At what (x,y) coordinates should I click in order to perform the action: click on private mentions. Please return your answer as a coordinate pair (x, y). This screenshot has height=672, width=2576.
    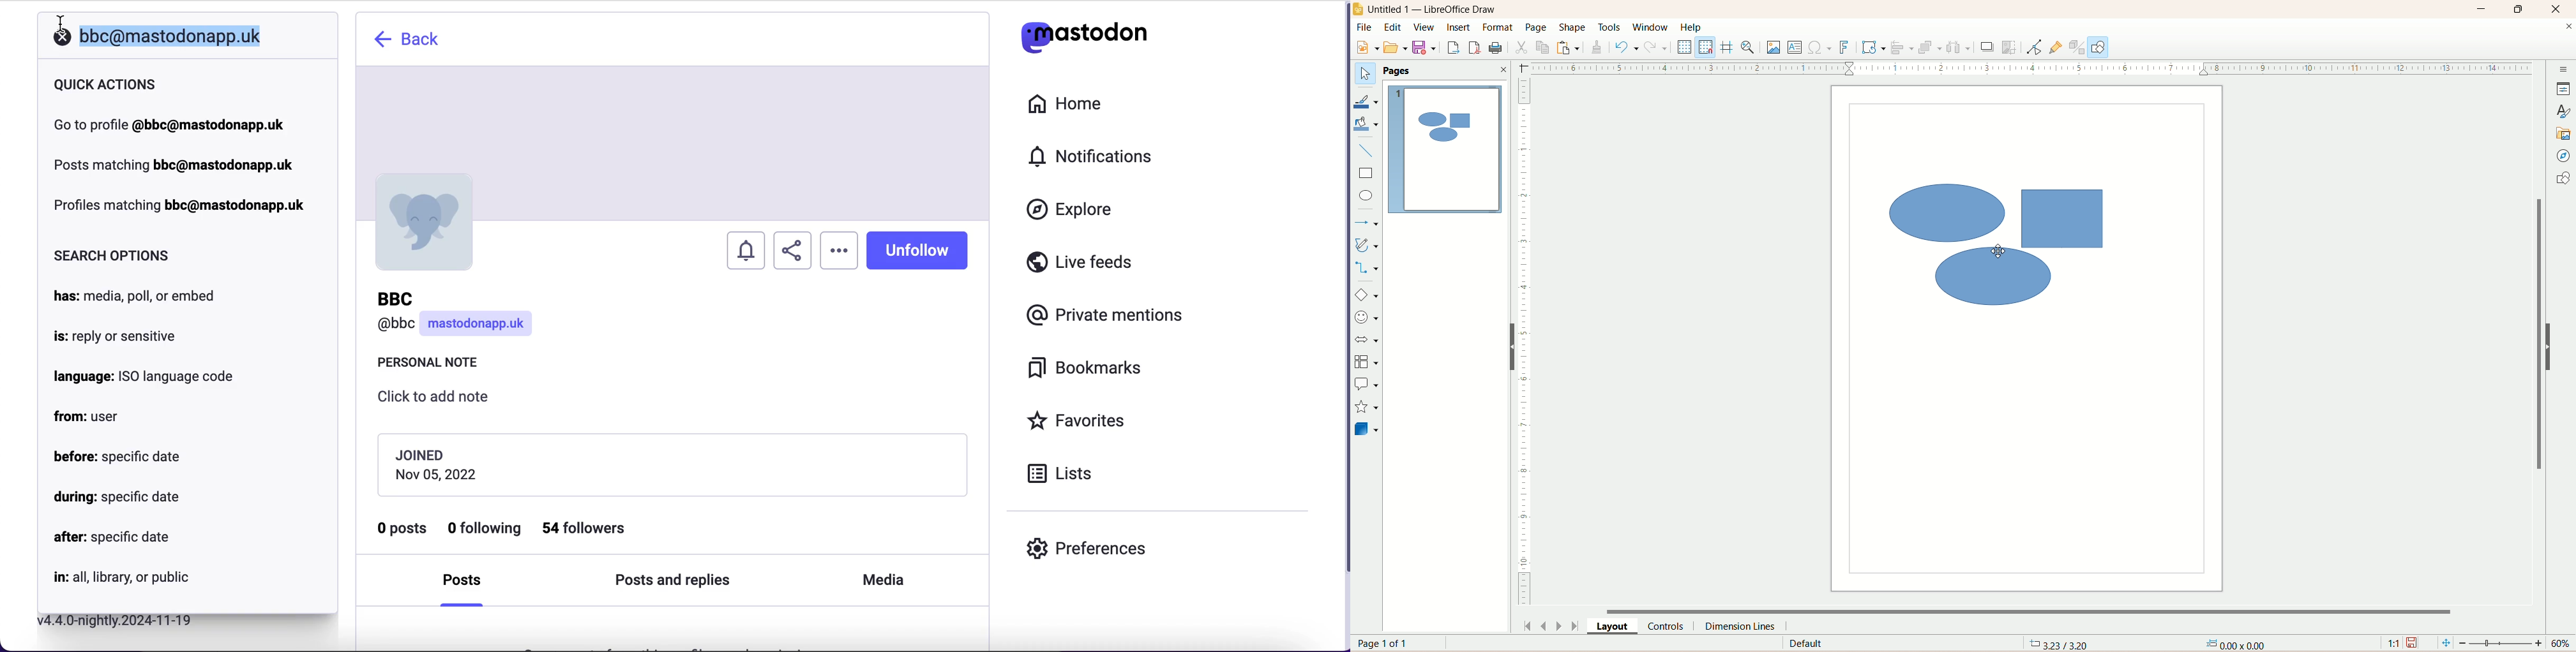
    Looking at the image, I should click on (1108, 312).